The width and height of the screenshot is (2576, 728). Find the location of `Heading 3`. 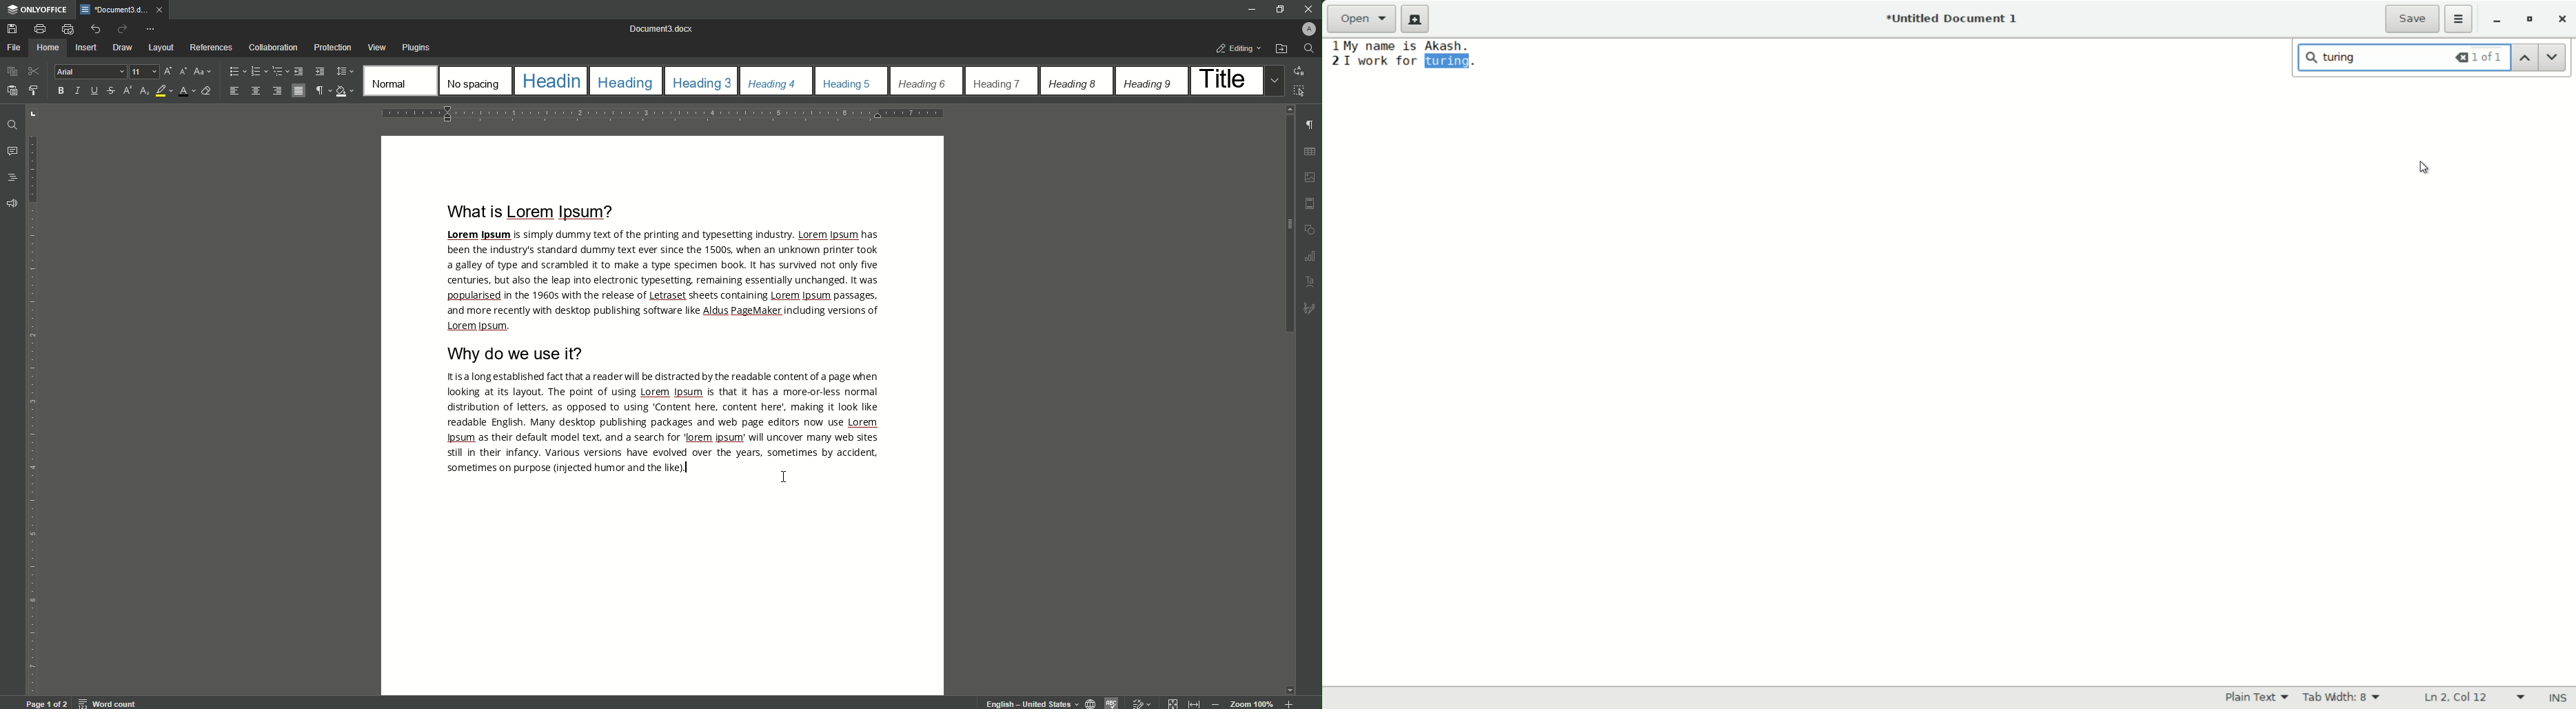

Heading 3 is located at coordinates (704, 81).